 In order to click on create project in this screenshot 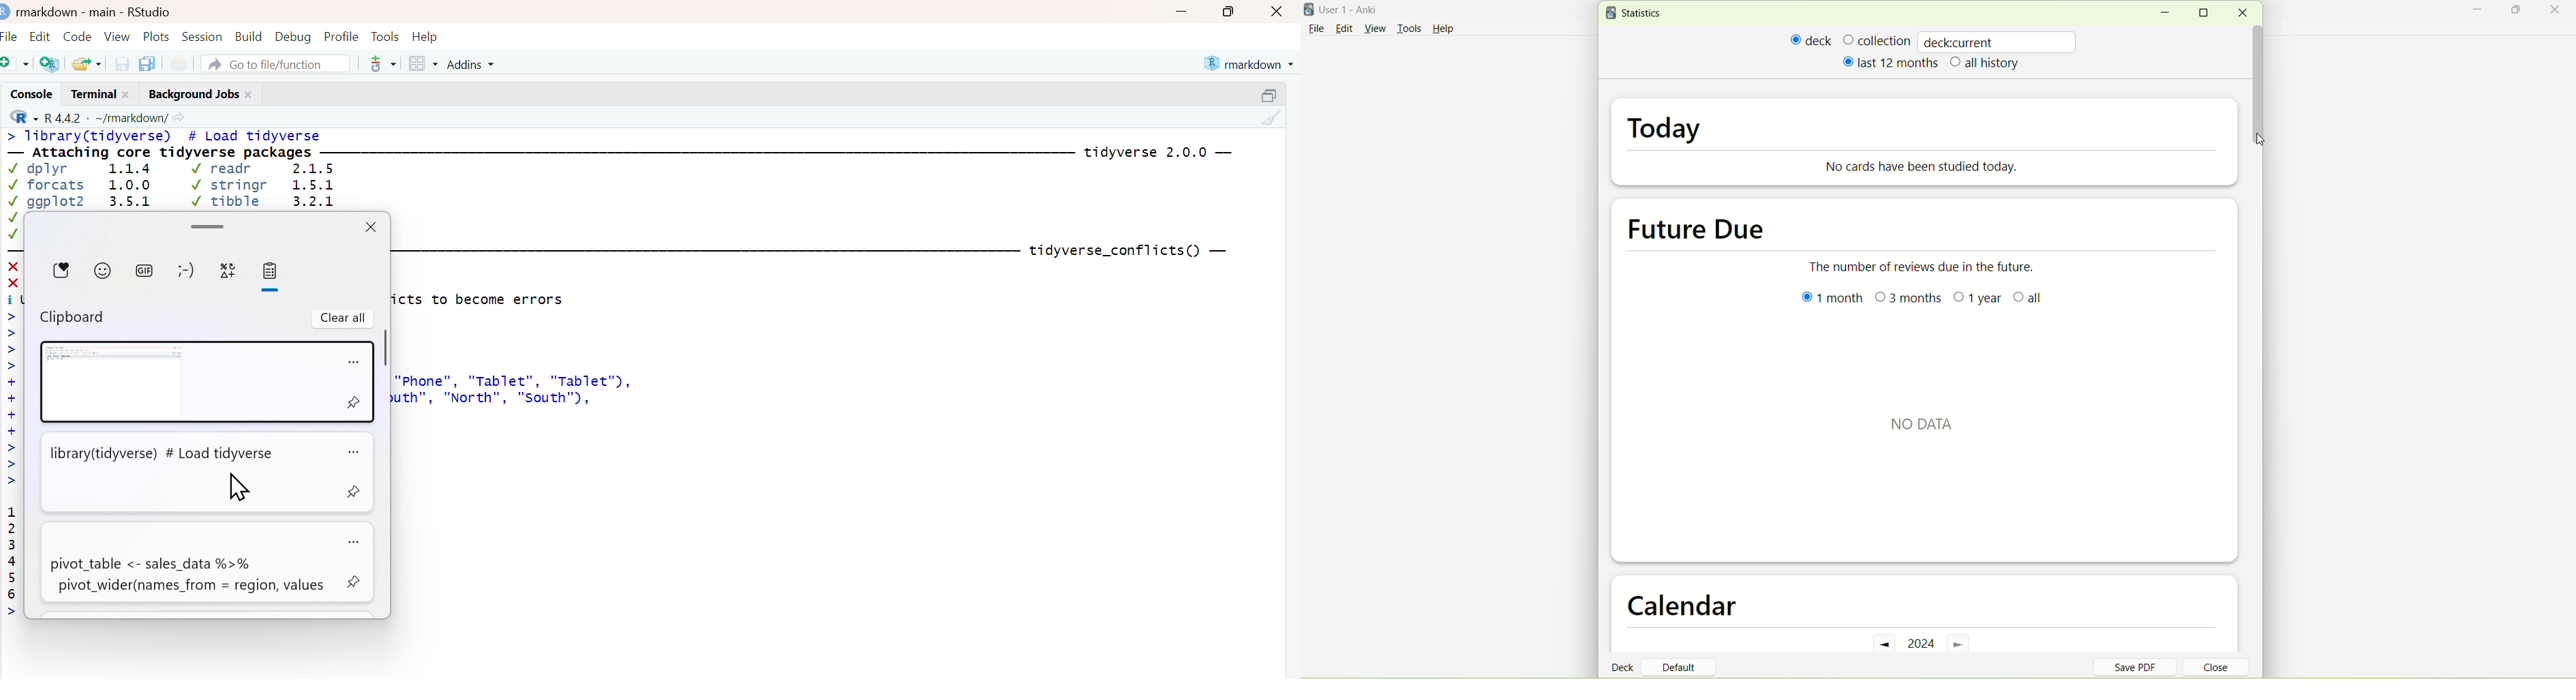, I will do `click(49, 64)`.